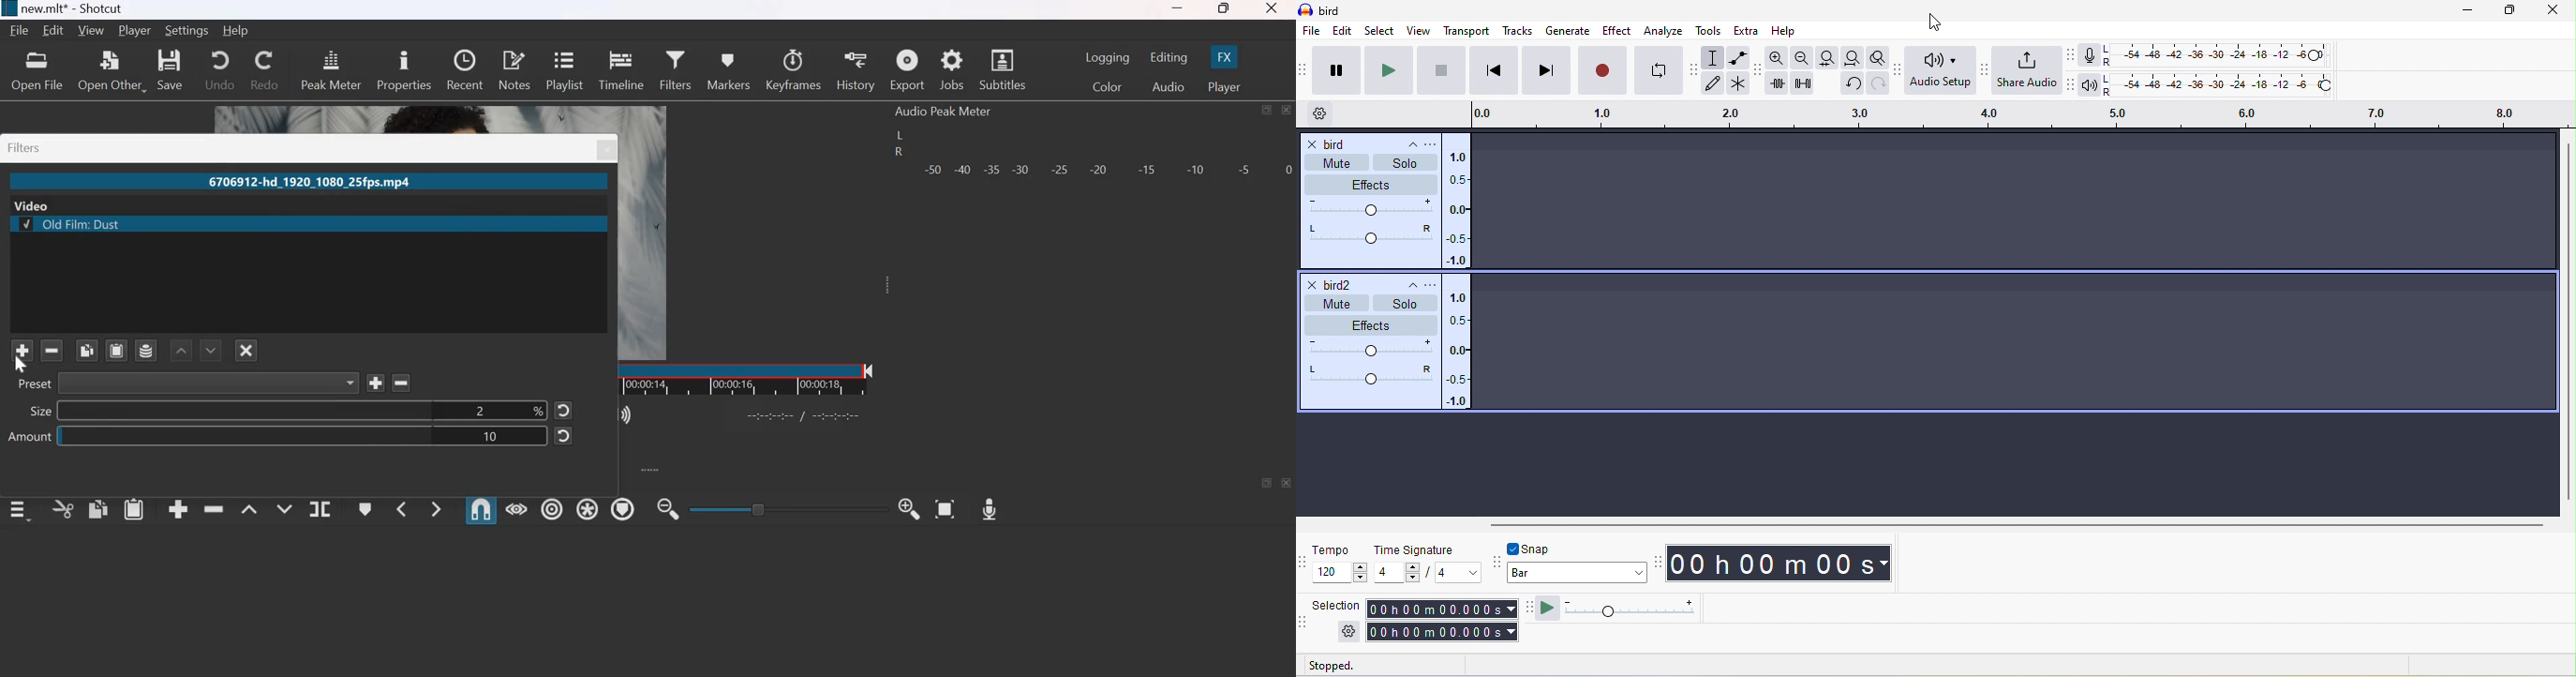 The width and height of the screenshot is (2576, 700). I want to click on timeline options, so click(1322, 115).